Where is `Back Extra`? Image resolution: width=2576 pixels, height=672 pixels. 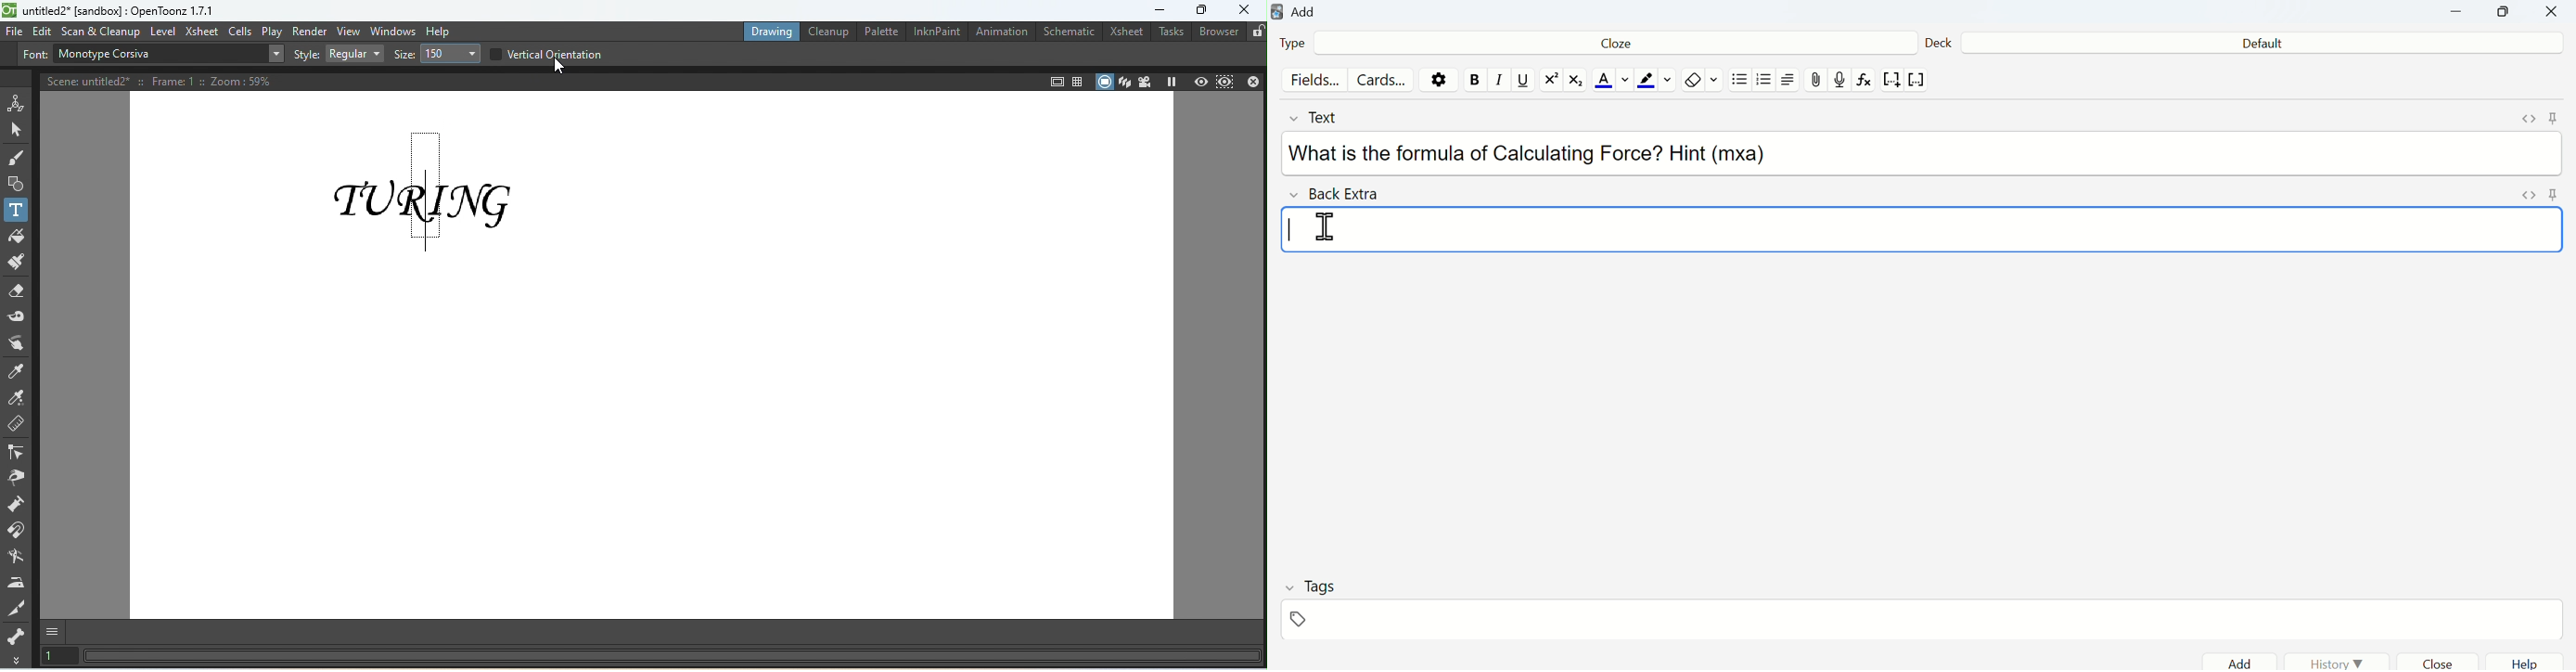 Back Extra is located at coordinates (1339, 194).